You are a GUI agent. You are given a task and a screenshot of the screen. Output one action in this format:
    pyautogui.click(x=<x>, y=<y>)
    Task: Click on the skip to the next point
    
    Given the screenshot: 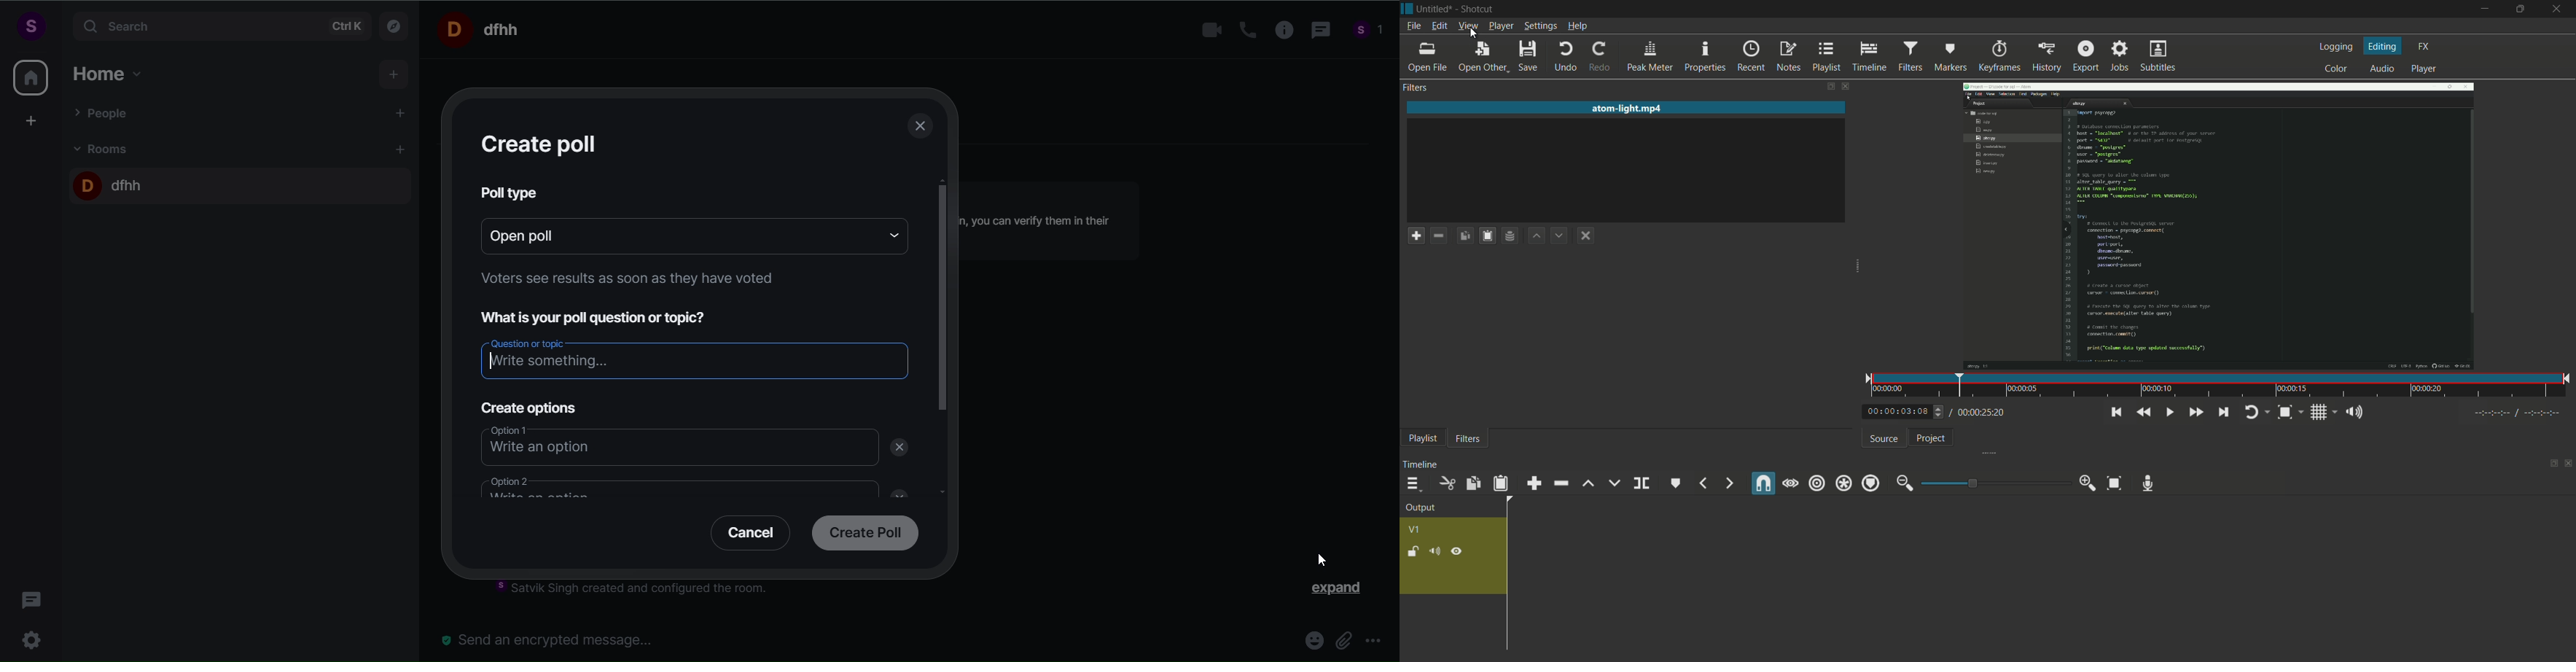 What is the action you would take?
    pyautogui.click(x=2225, y=411)
    